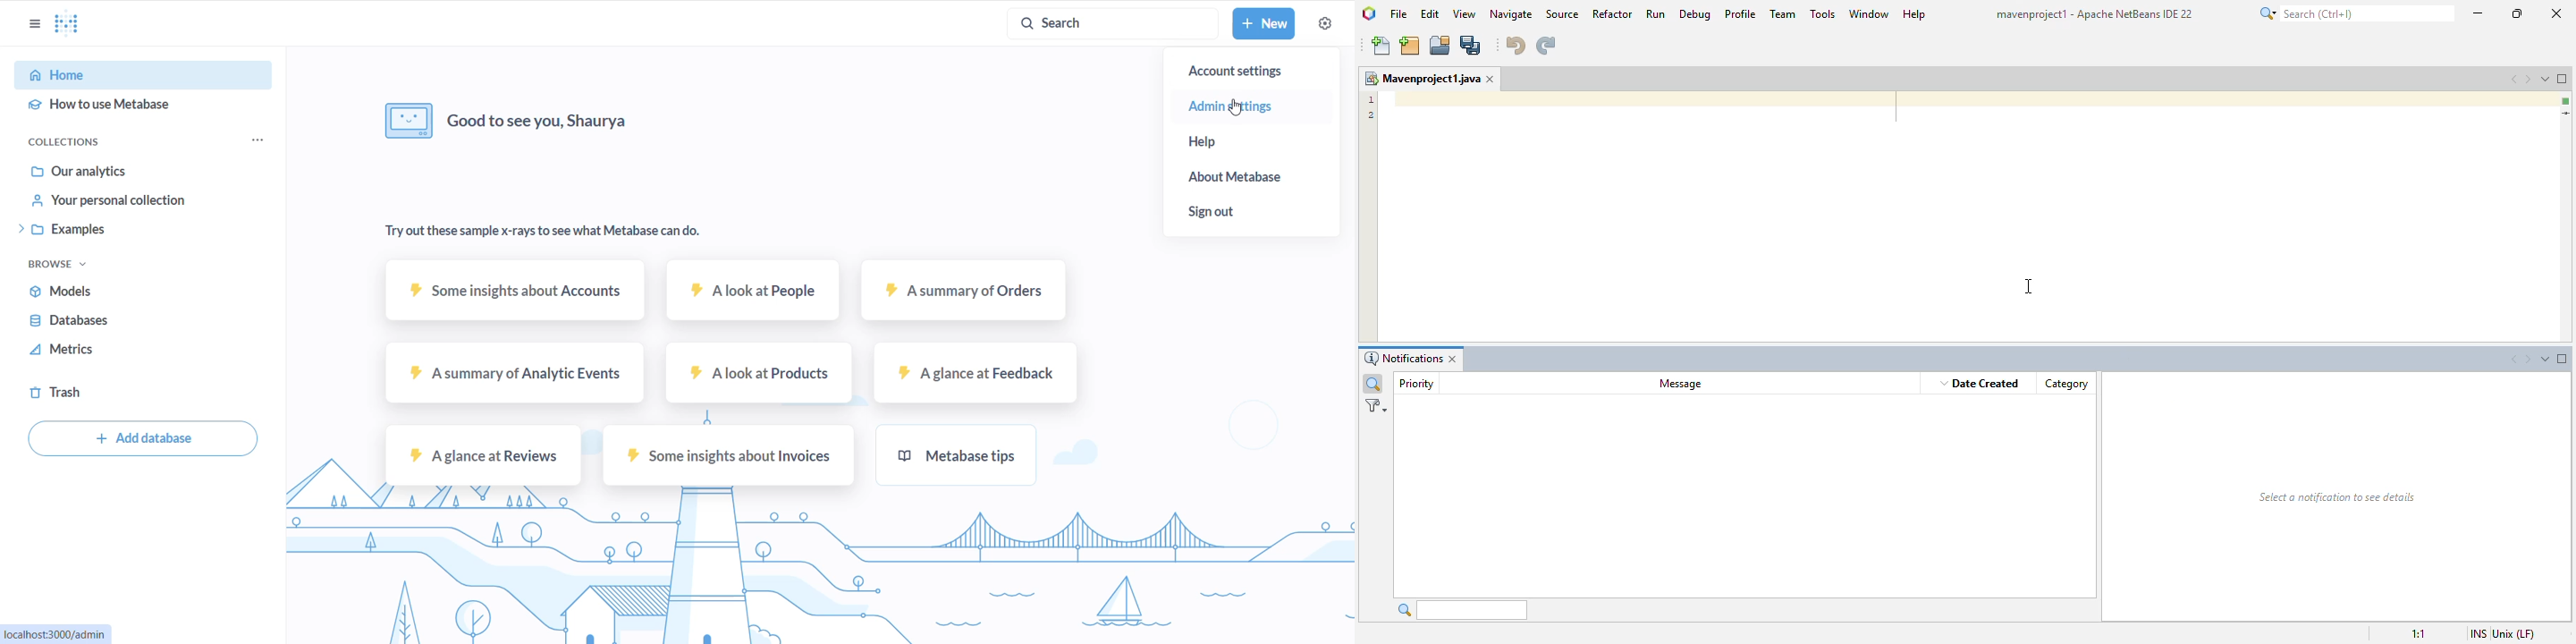 This screenshot has height=644, width=2576. What do you see at coordinates (1218, 143) in the screenshot?
I see `help` at bounding box center [1218, 143].